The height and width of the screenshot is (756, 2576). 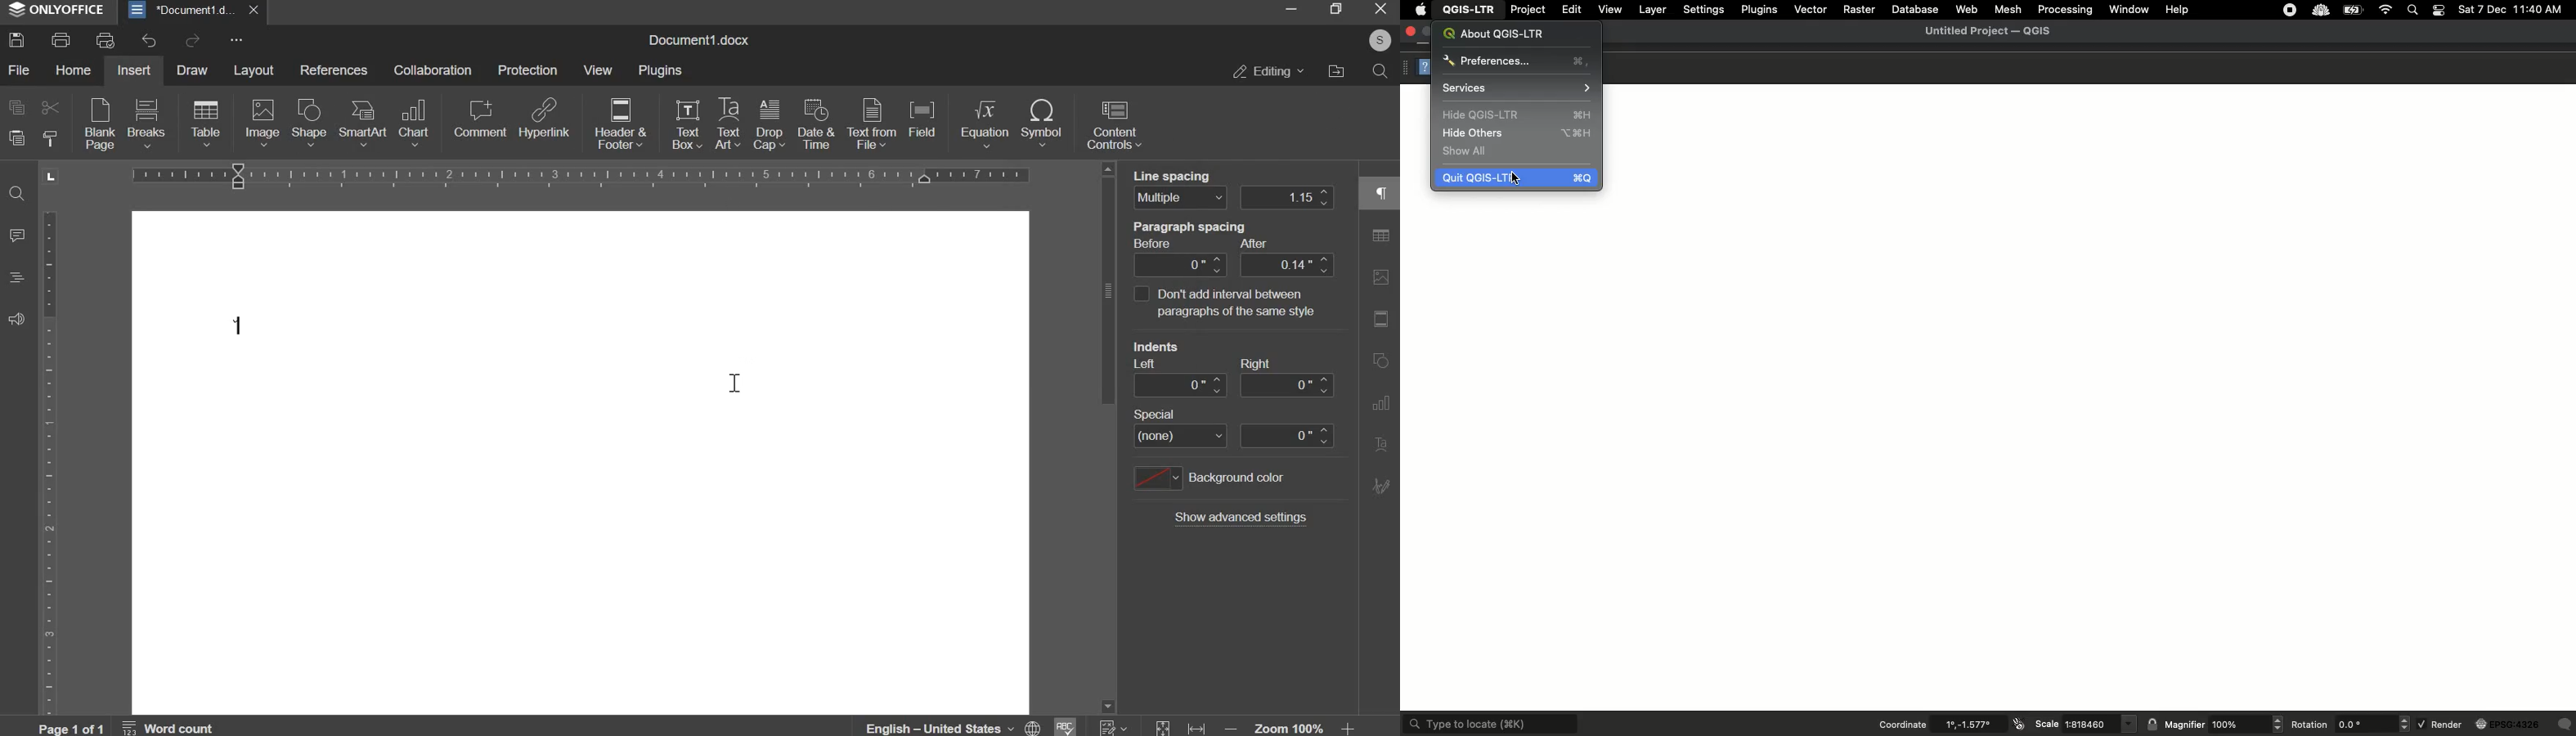 What do you see at coordinates (1109, 438) in the screenshot?
I see `vertical slider` at bounding box center [1109, 438].